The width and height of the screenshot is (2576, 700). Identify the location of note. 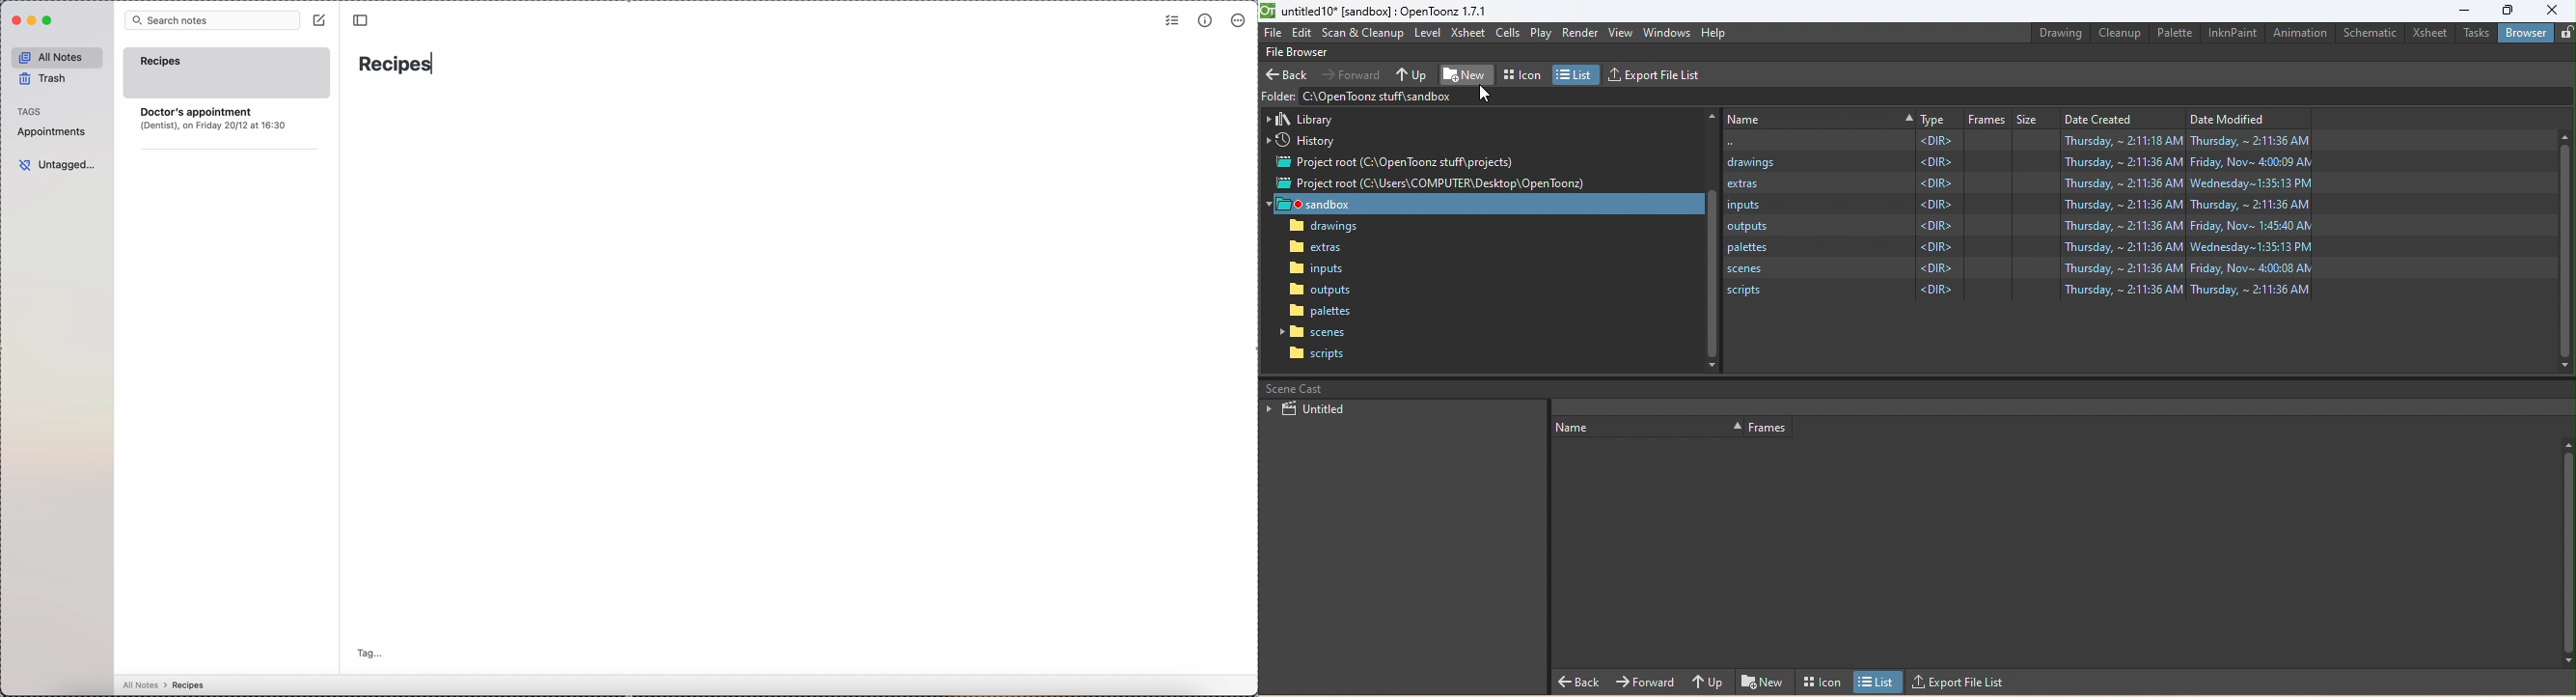
(231, 131).